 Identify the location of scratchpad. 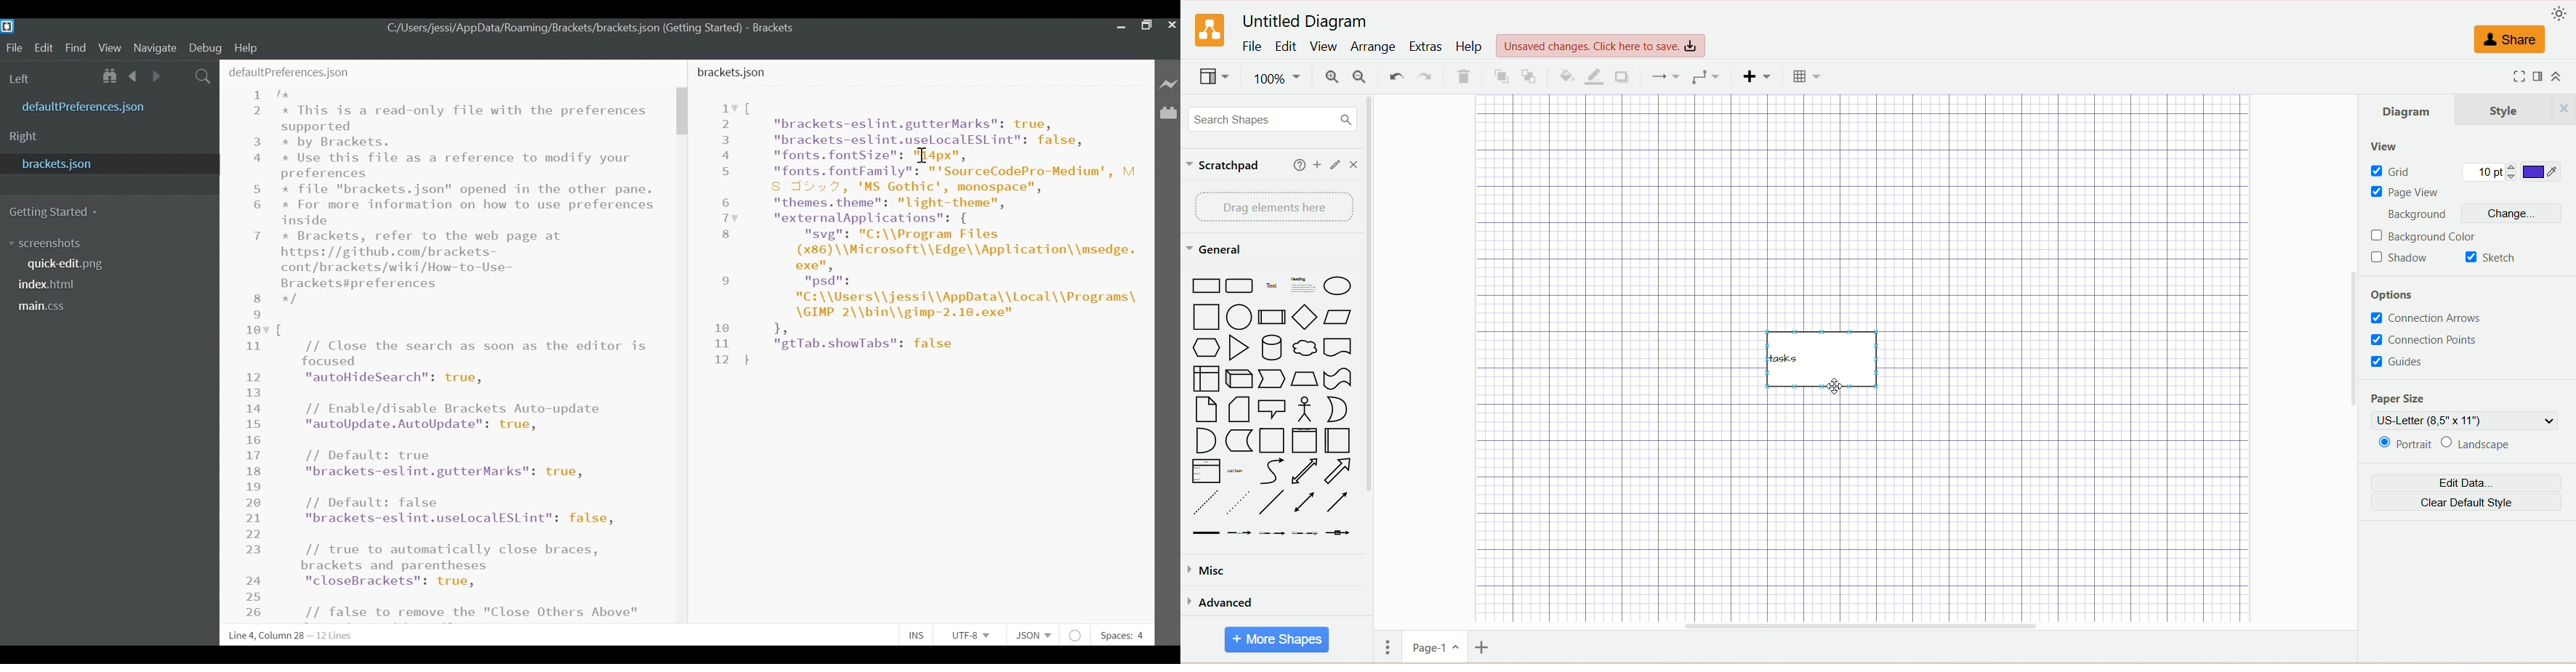
(1223, 167).